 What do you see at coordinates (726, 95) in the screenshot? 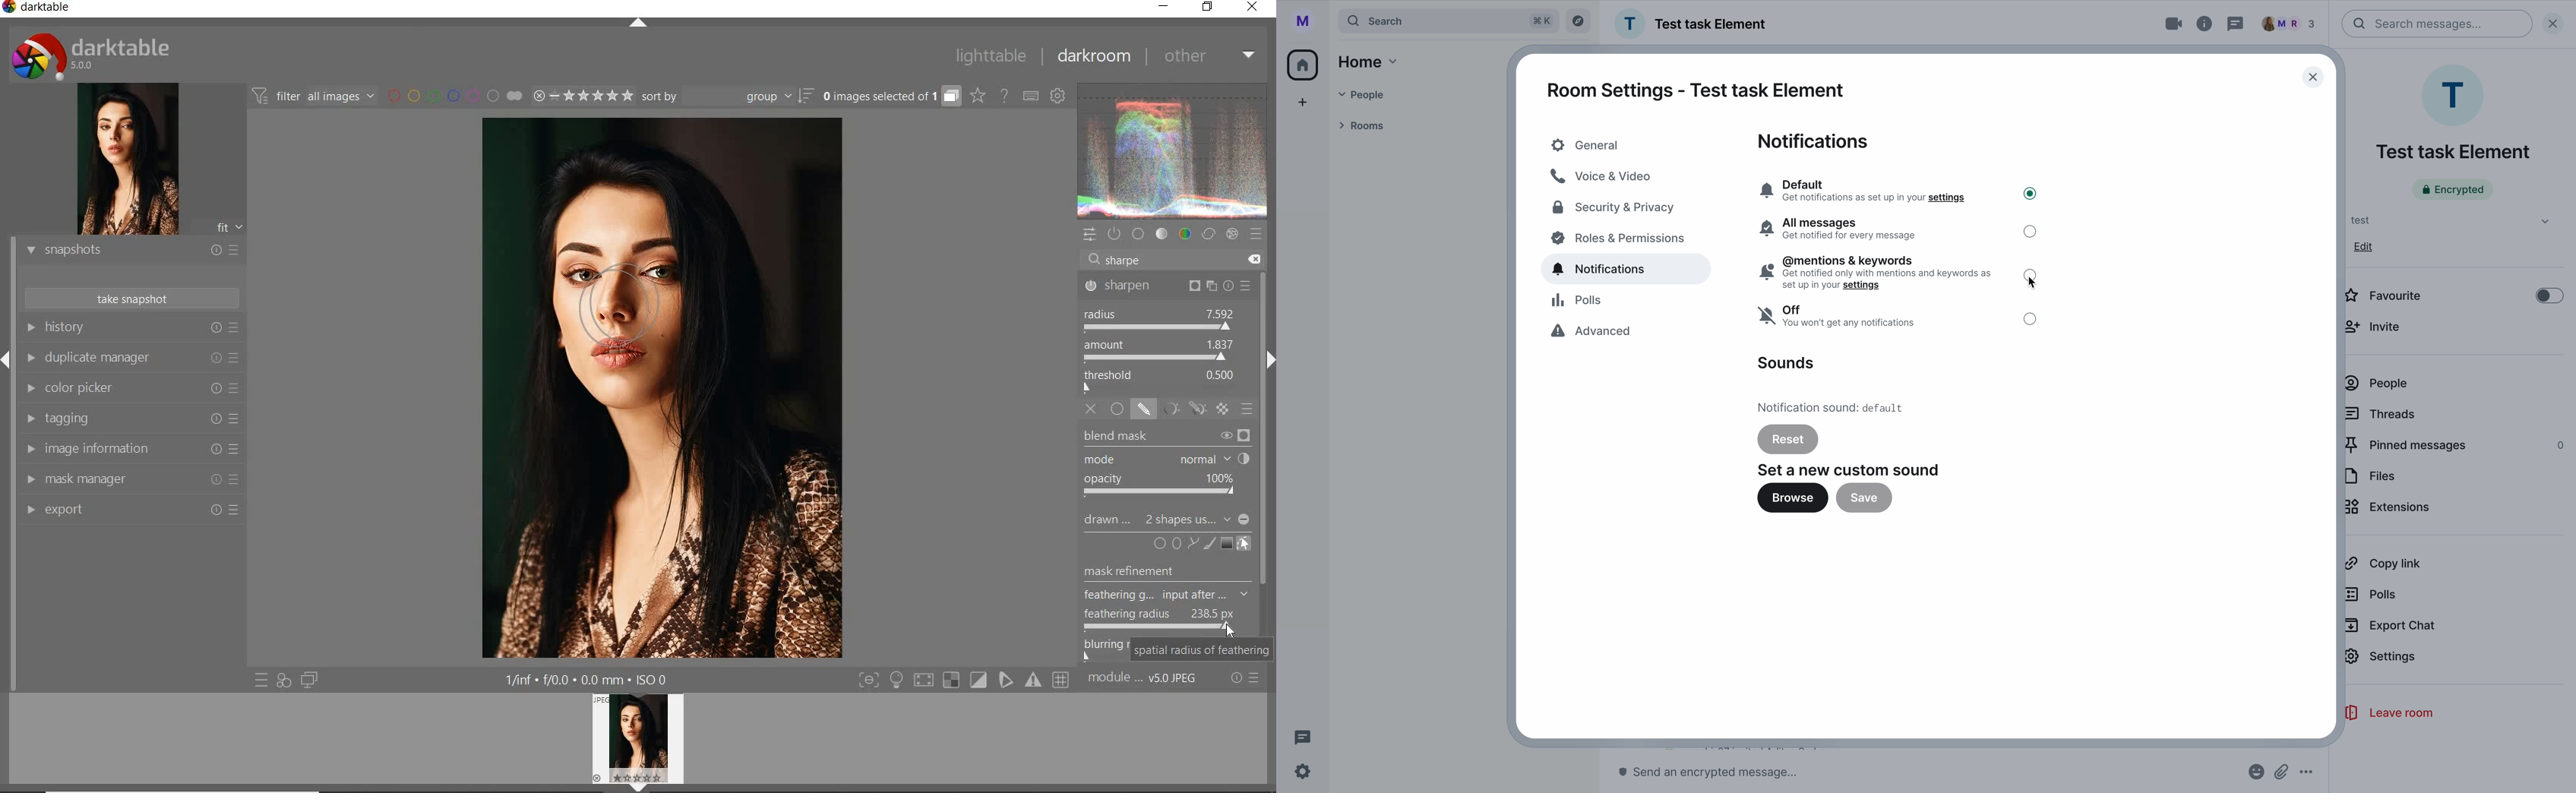
I see `sort` at bounding box center [726, 95].